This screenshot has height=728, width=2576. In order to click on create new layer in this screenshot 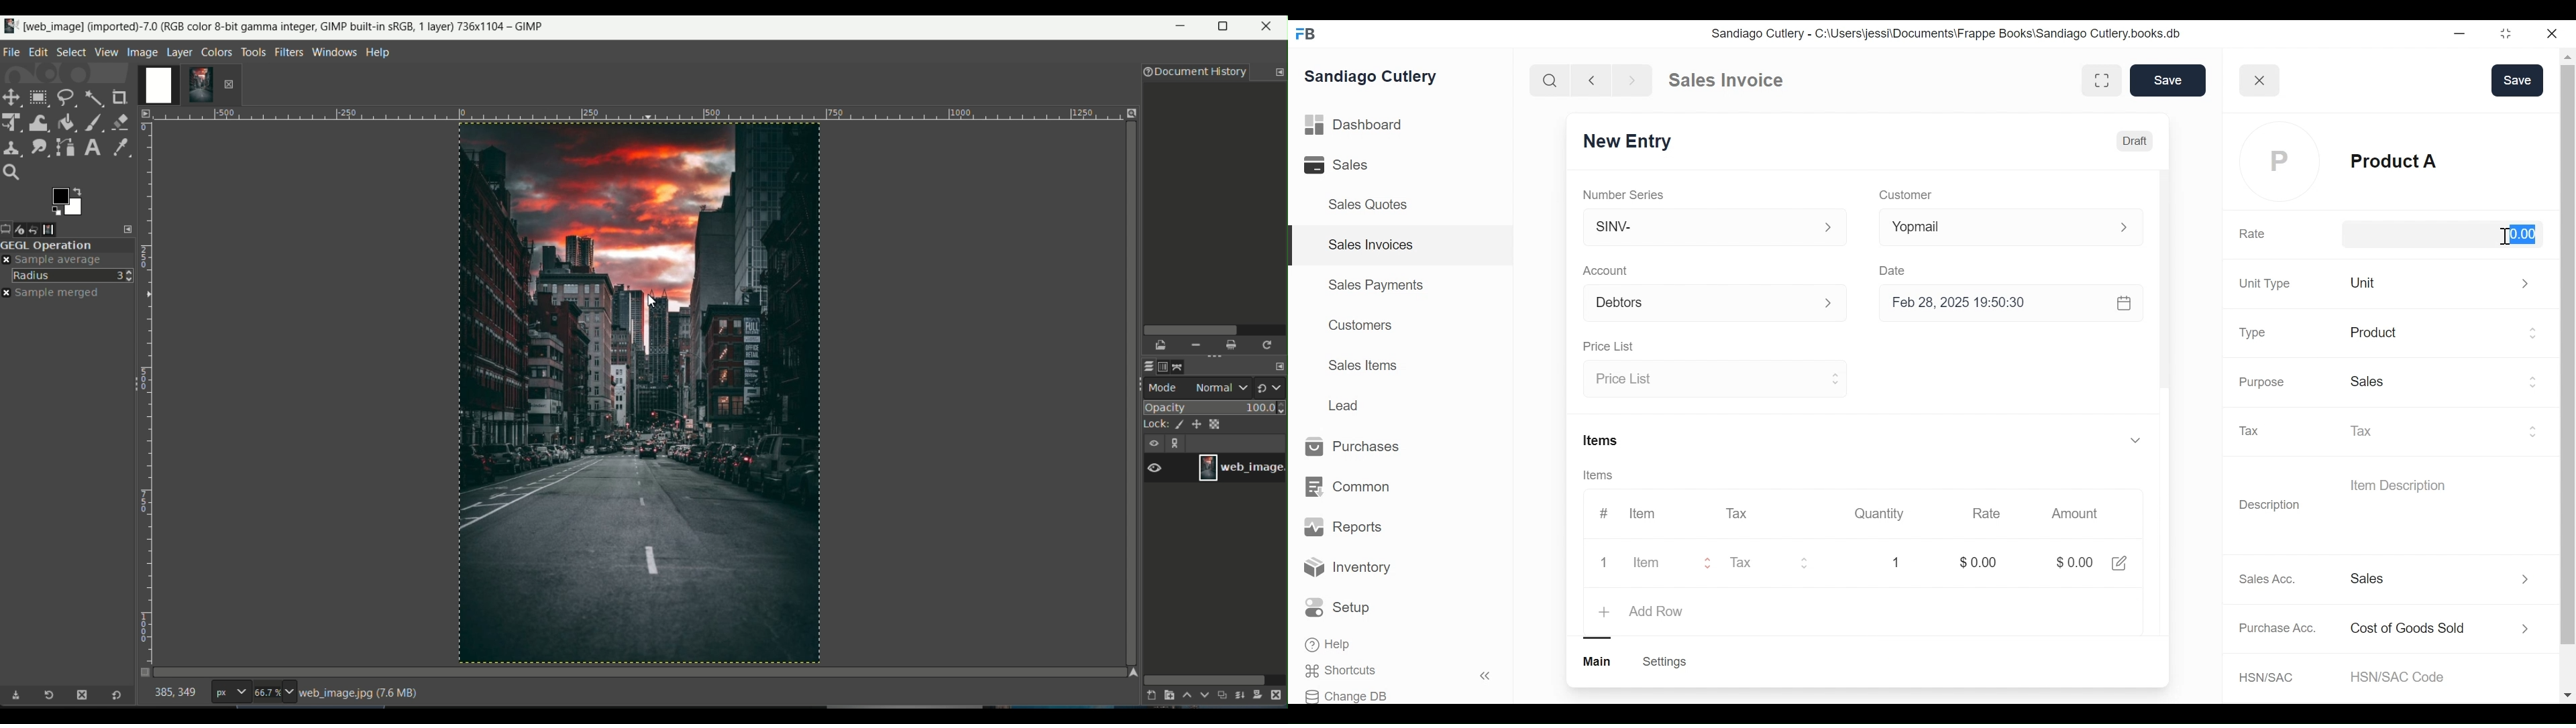, I will do `click(1148, 695)`.